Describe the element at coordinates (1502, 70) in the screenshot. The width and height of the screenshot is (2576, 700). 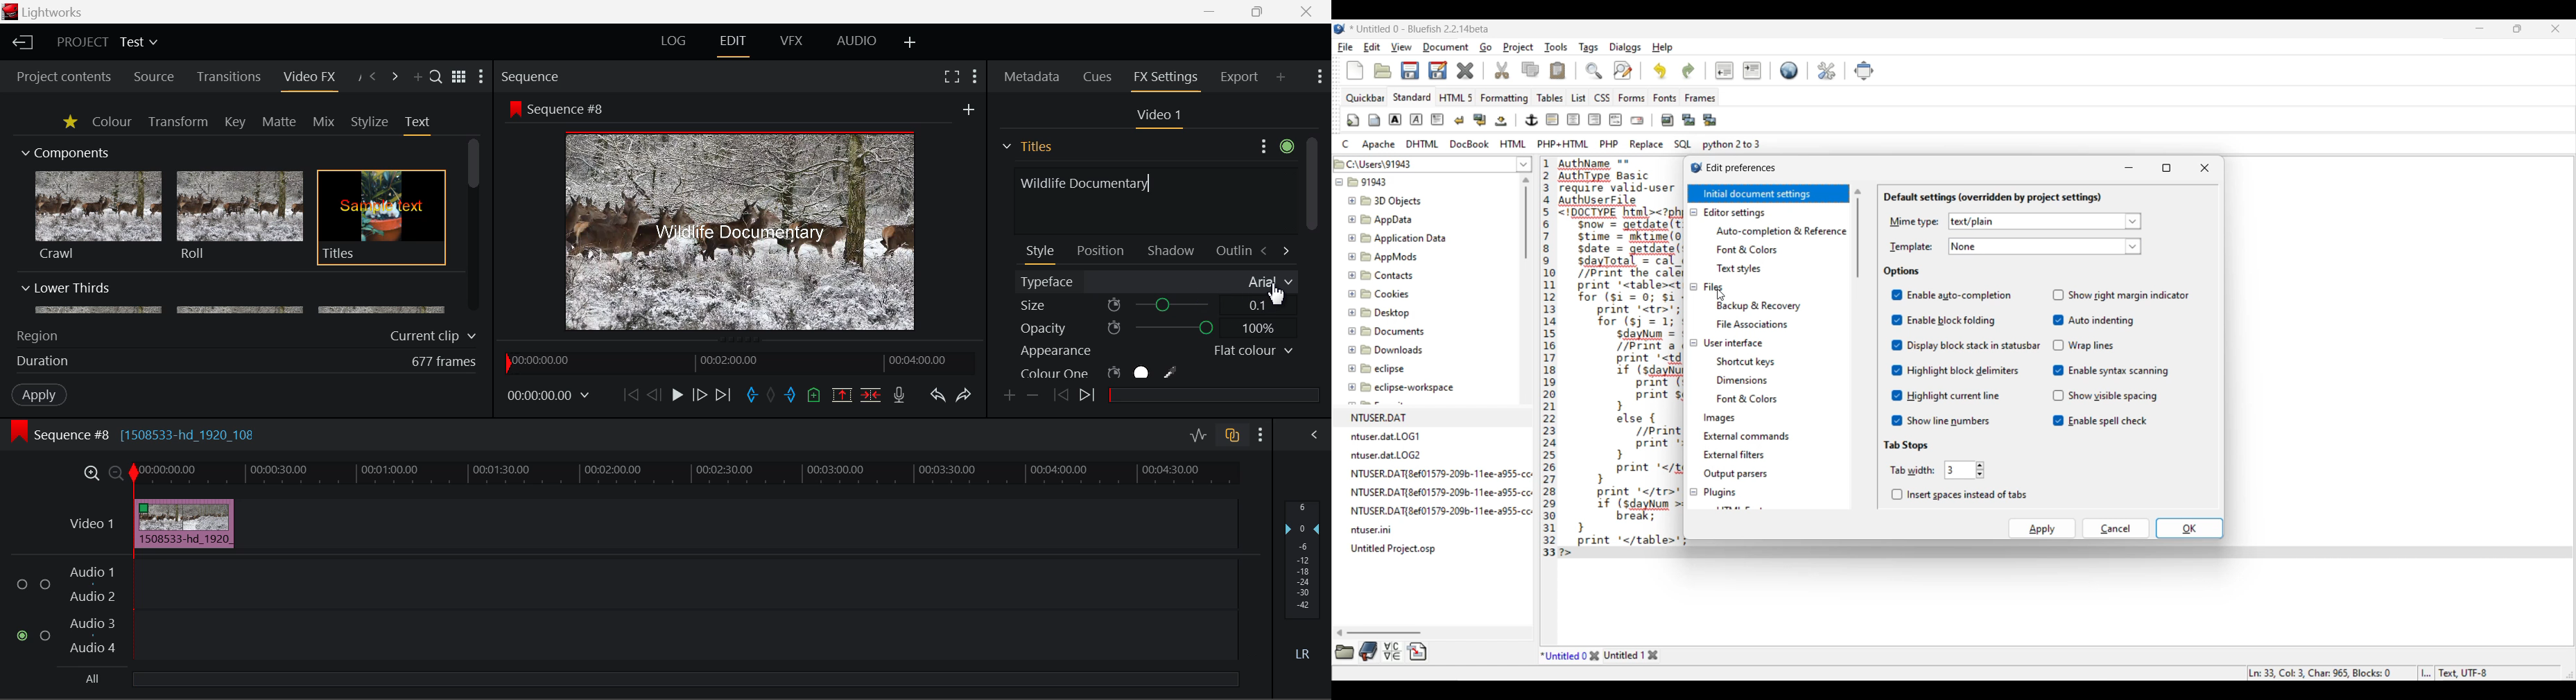
I see `Cut` at that location.